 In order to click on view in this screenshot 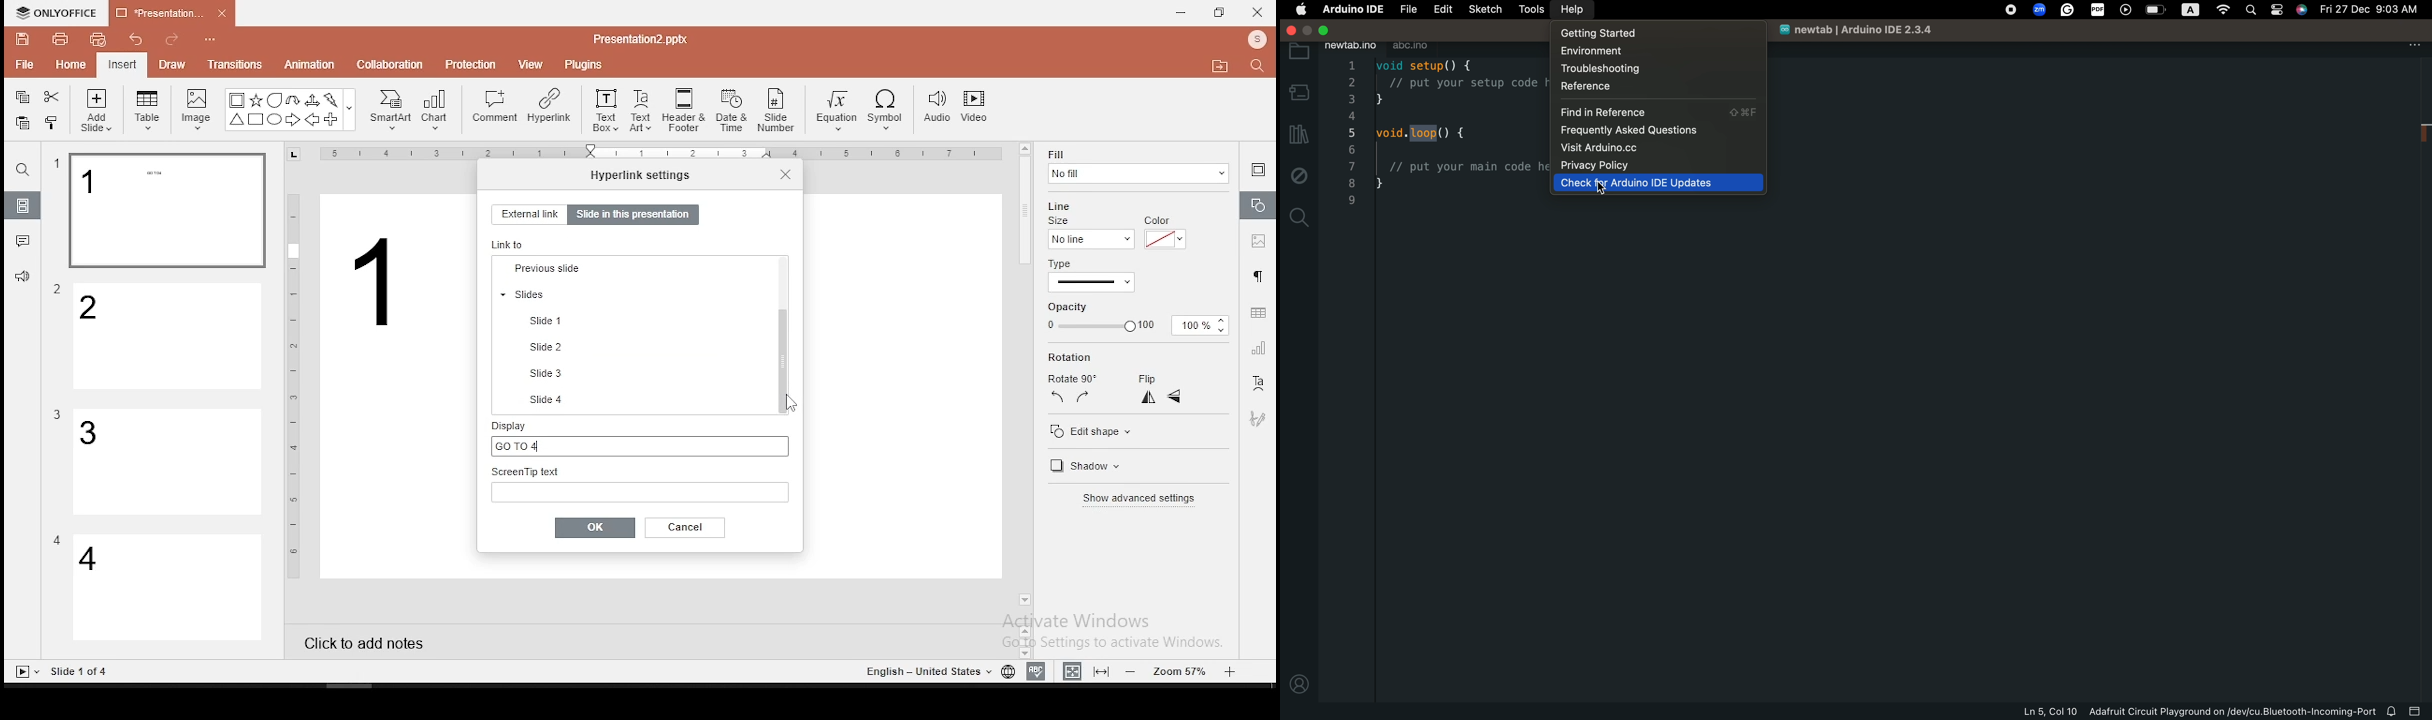, I will do `click(532, 63)`.